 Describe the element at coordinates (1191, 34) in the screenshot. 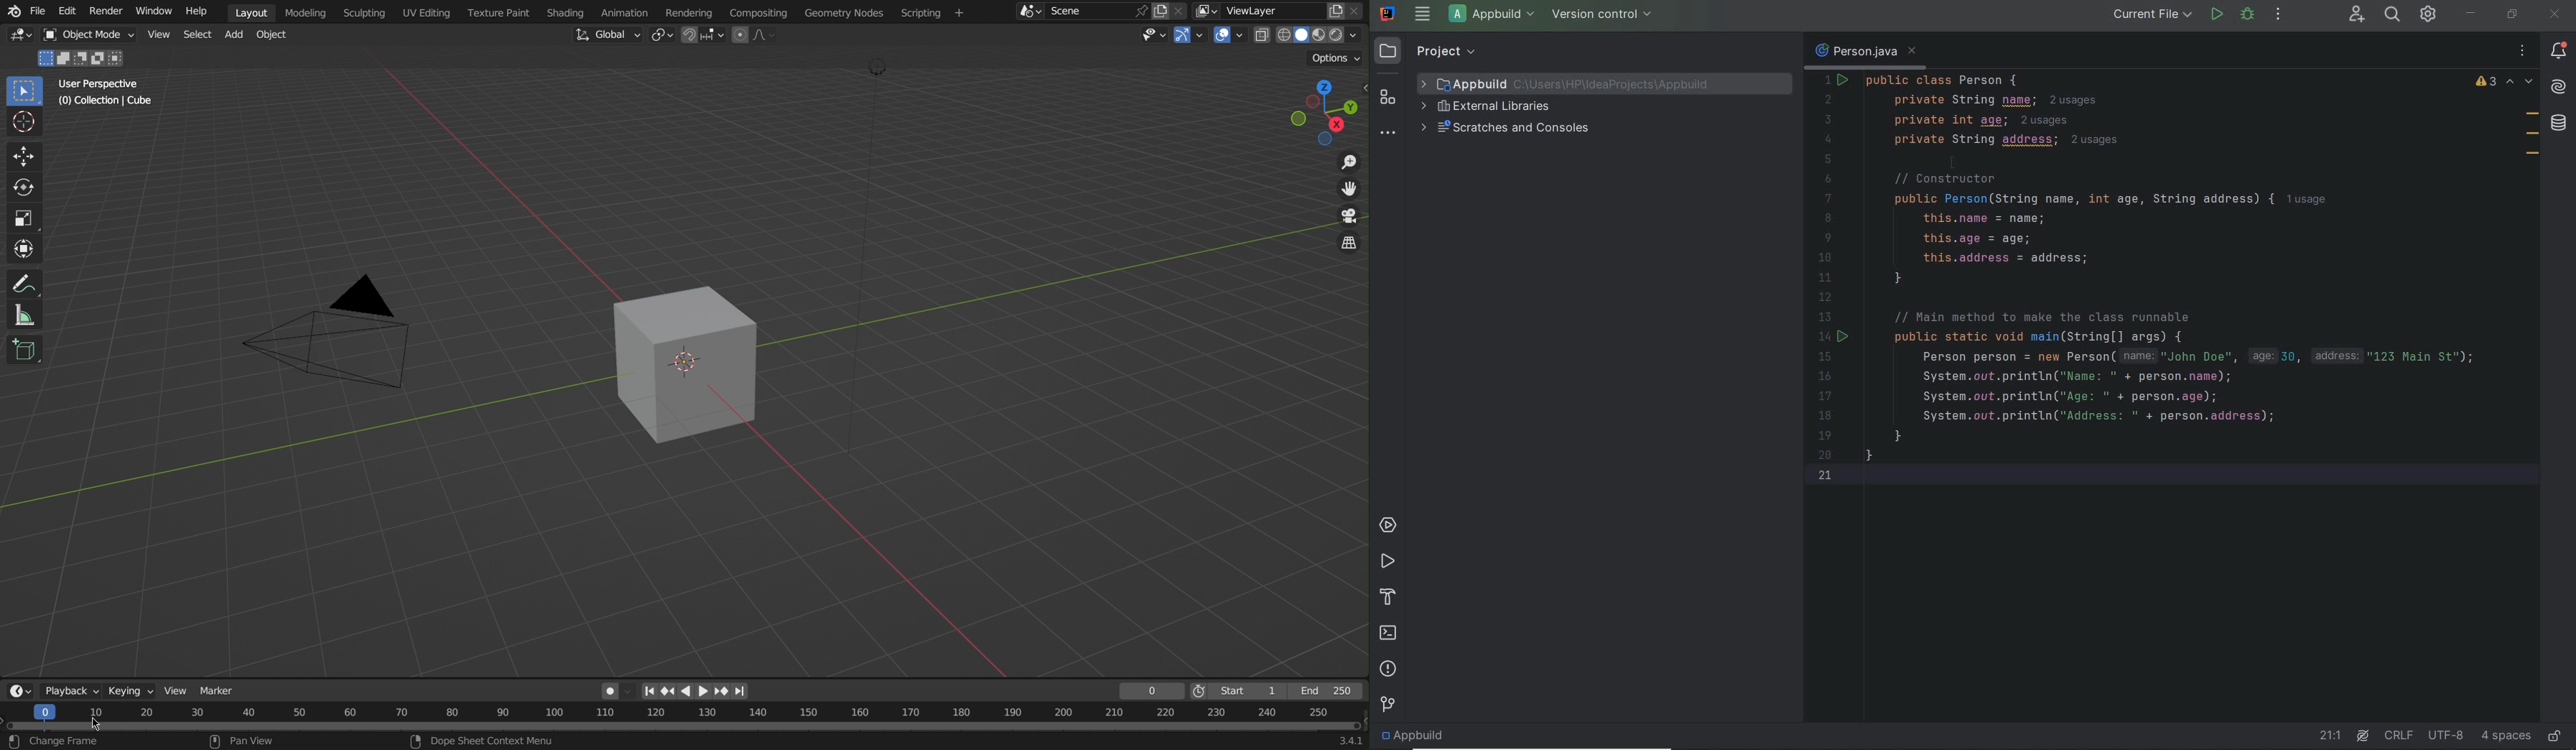

I see `Show Gizmo` at that location.